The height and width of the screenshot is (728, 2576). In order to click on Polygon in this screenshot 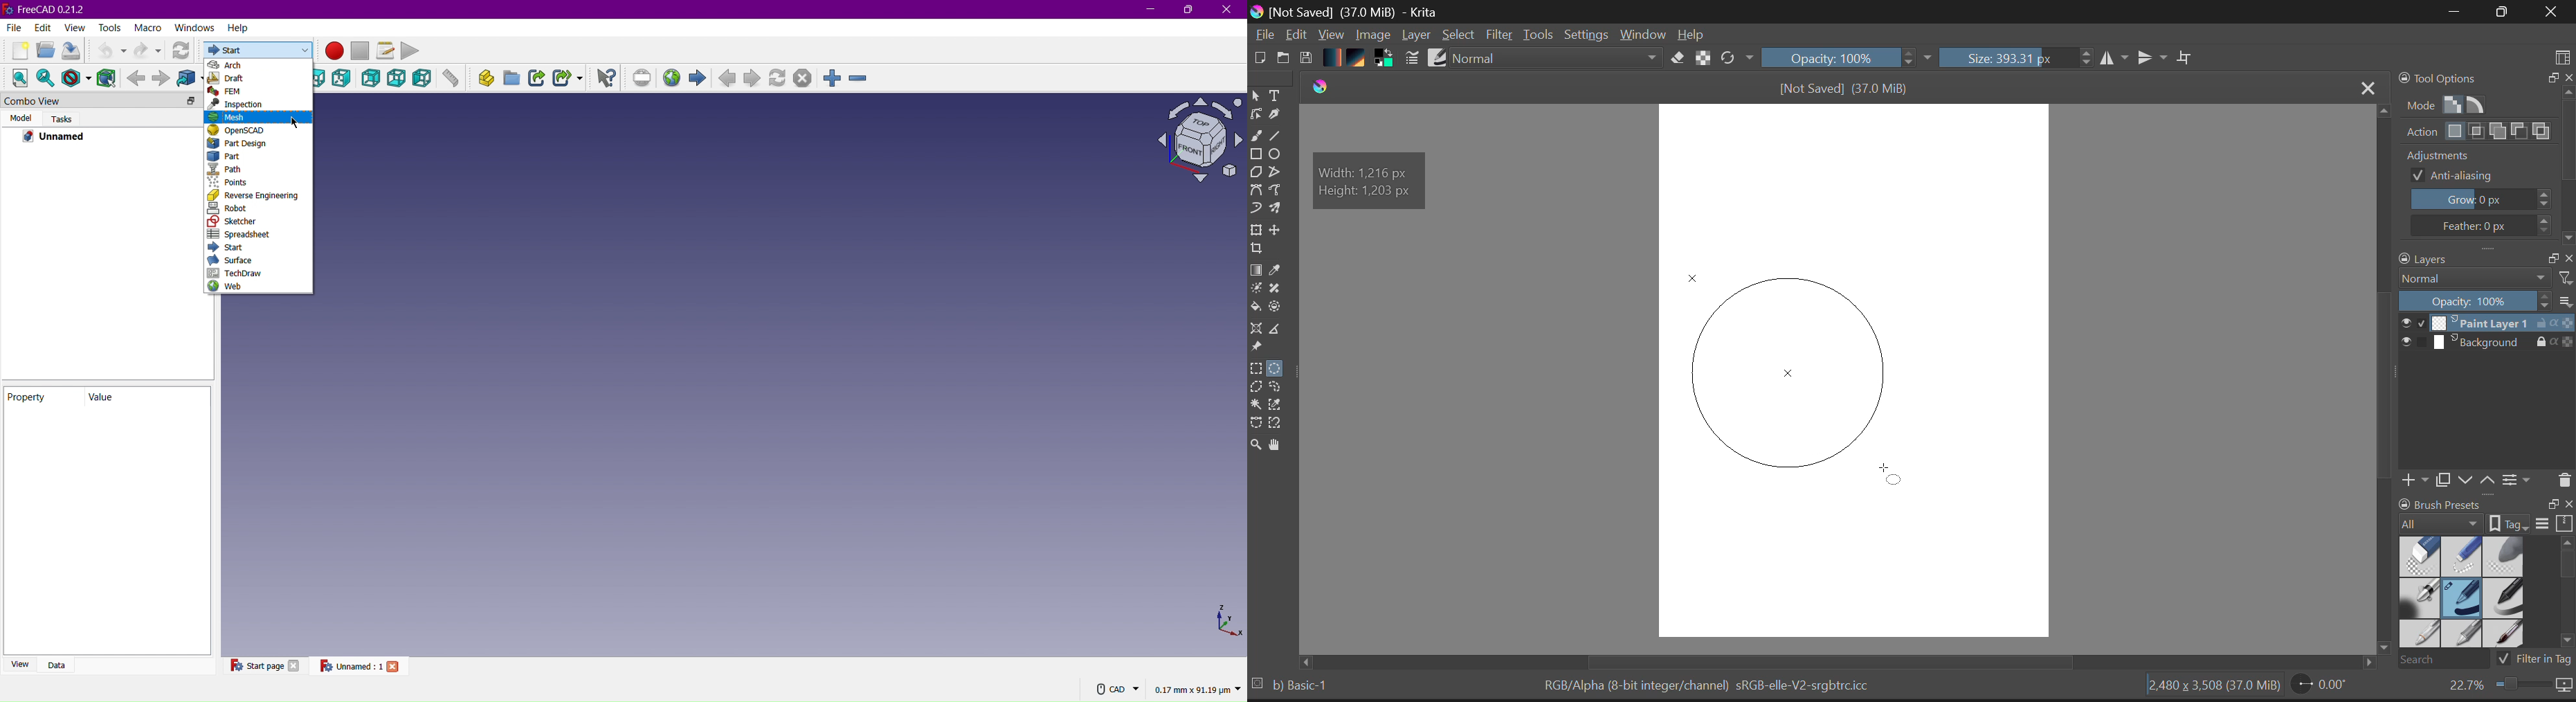, I will do `click(1257, 175)`.